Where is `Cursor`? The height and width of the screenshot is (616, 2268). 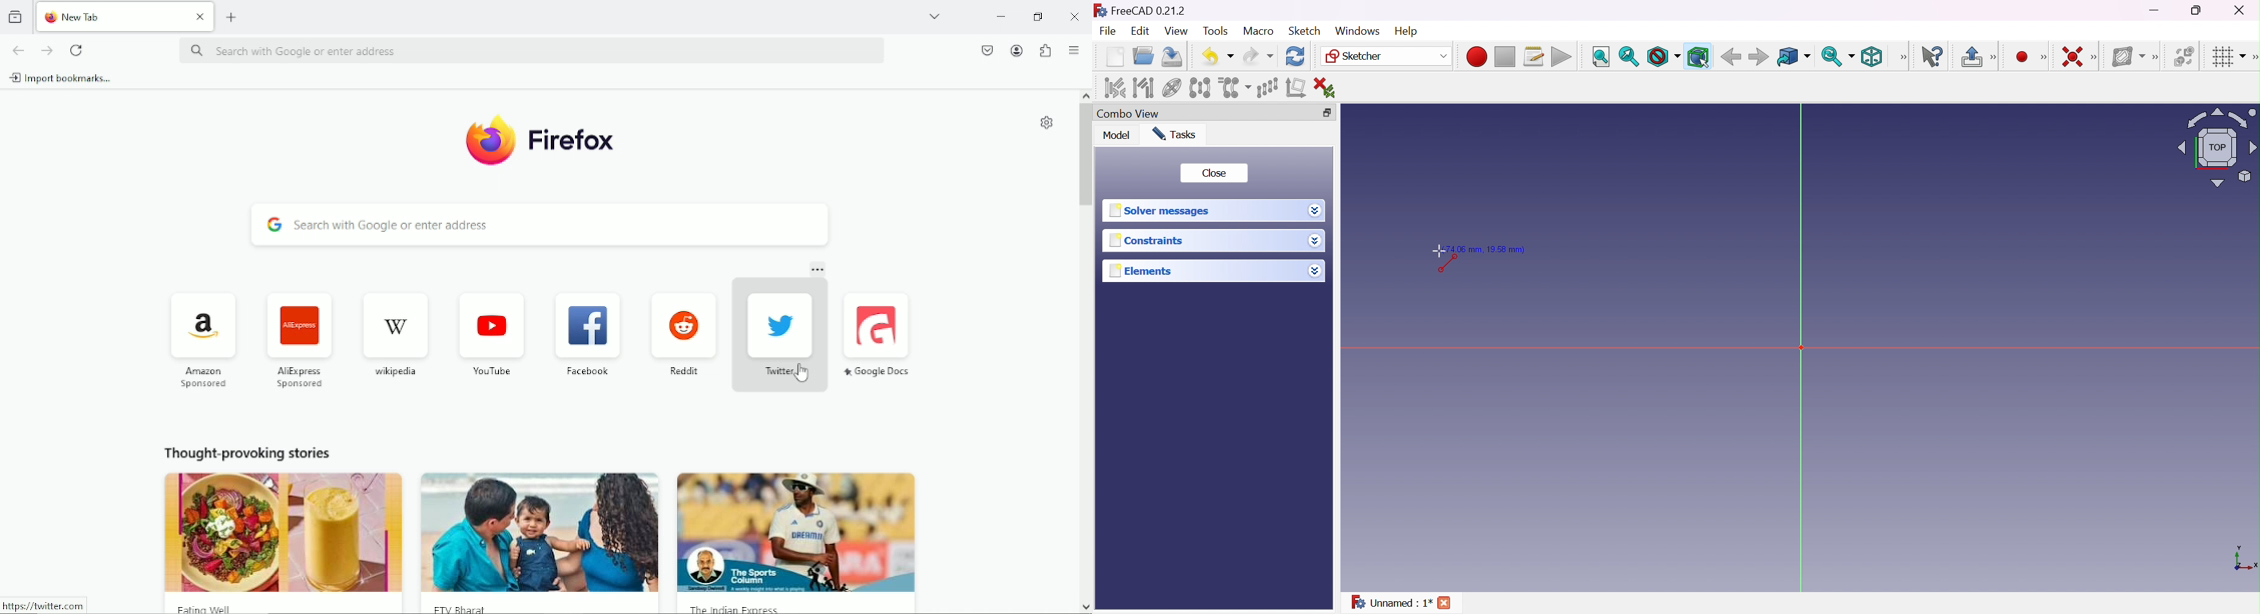 Cursor is located at coordinates (1437, 249).